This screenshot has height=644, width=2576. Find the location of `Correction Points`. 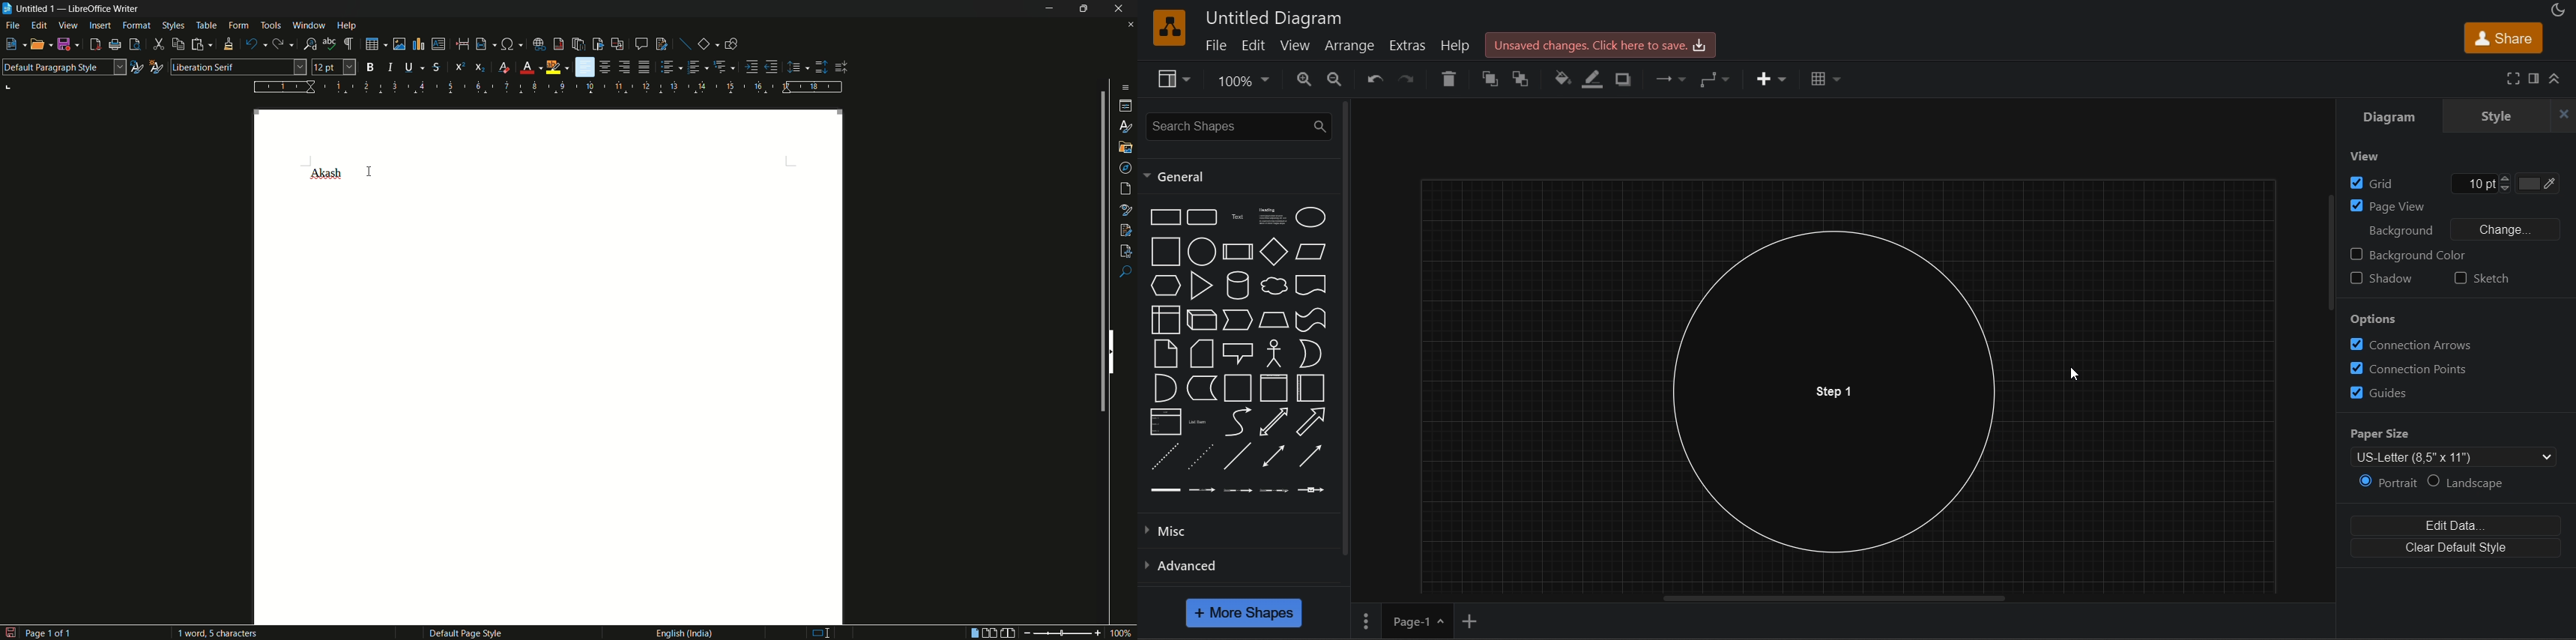

Correction Points is located at coordinates (2407, 369).